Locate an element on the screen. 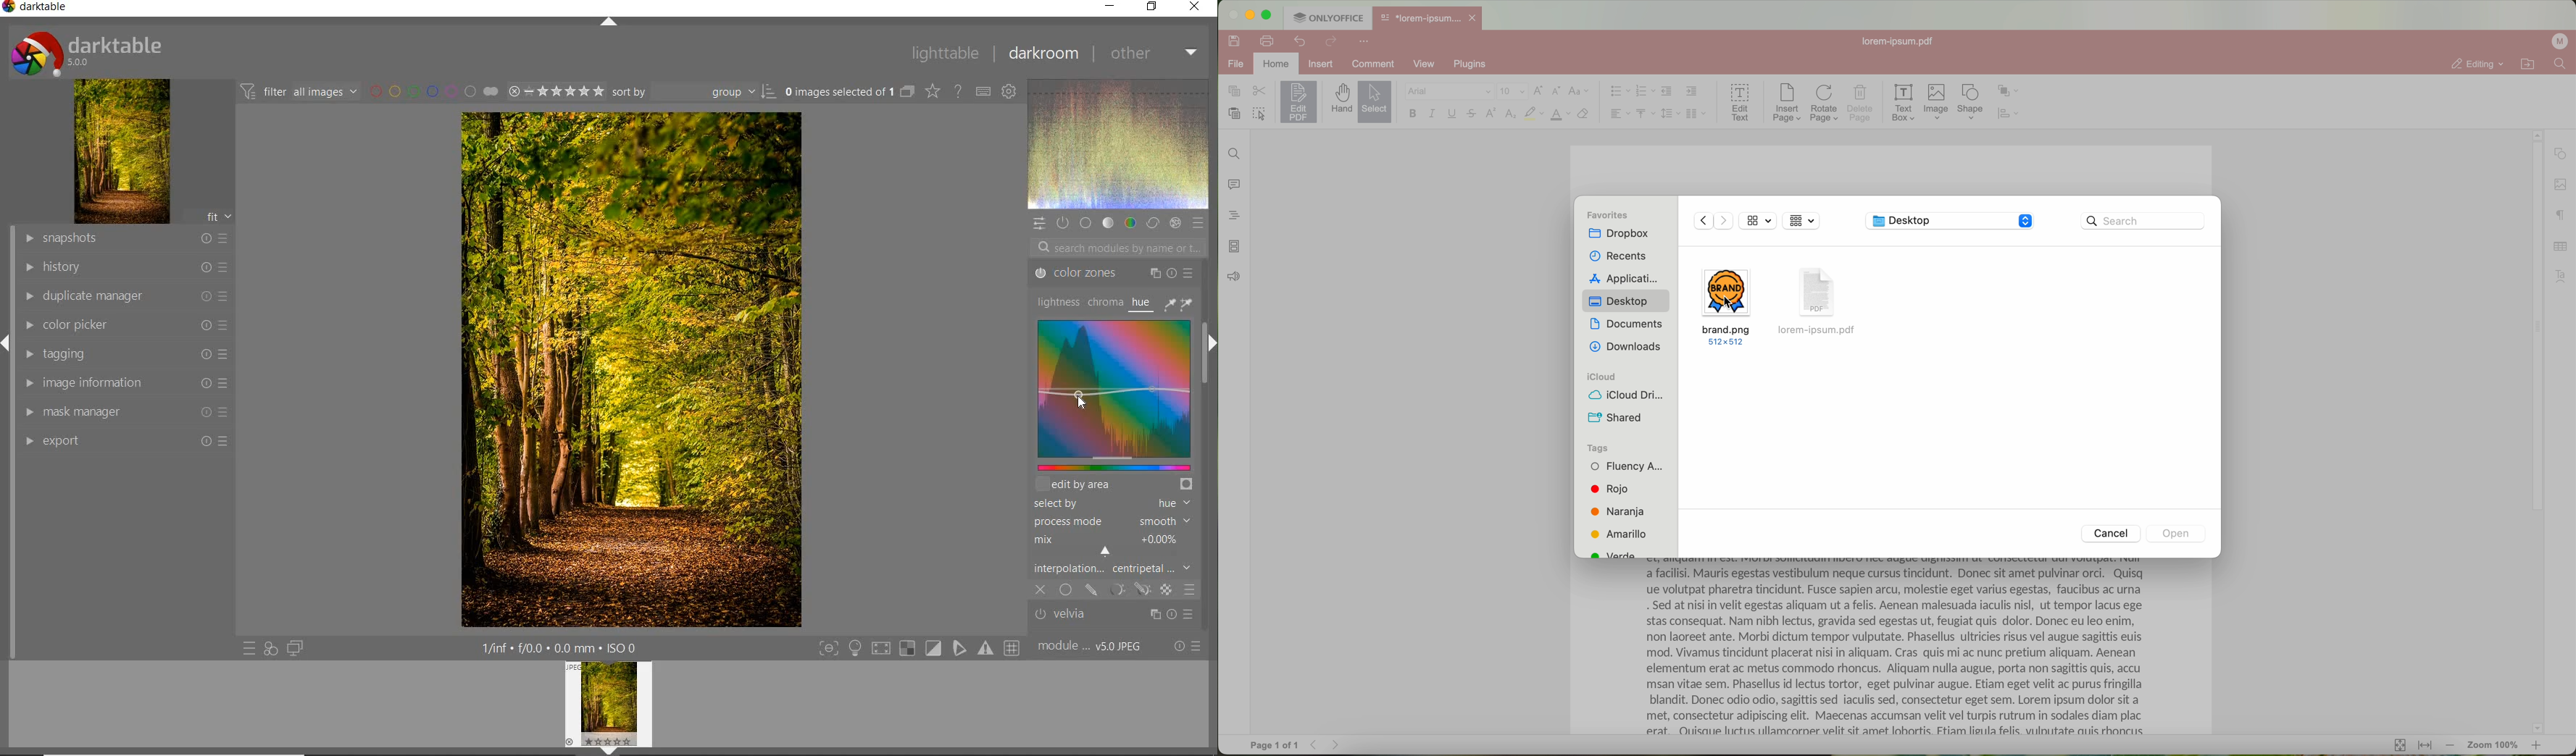 The width and height of the screenshot is (2576, 756). hue is located at coordinates (1142, 302).